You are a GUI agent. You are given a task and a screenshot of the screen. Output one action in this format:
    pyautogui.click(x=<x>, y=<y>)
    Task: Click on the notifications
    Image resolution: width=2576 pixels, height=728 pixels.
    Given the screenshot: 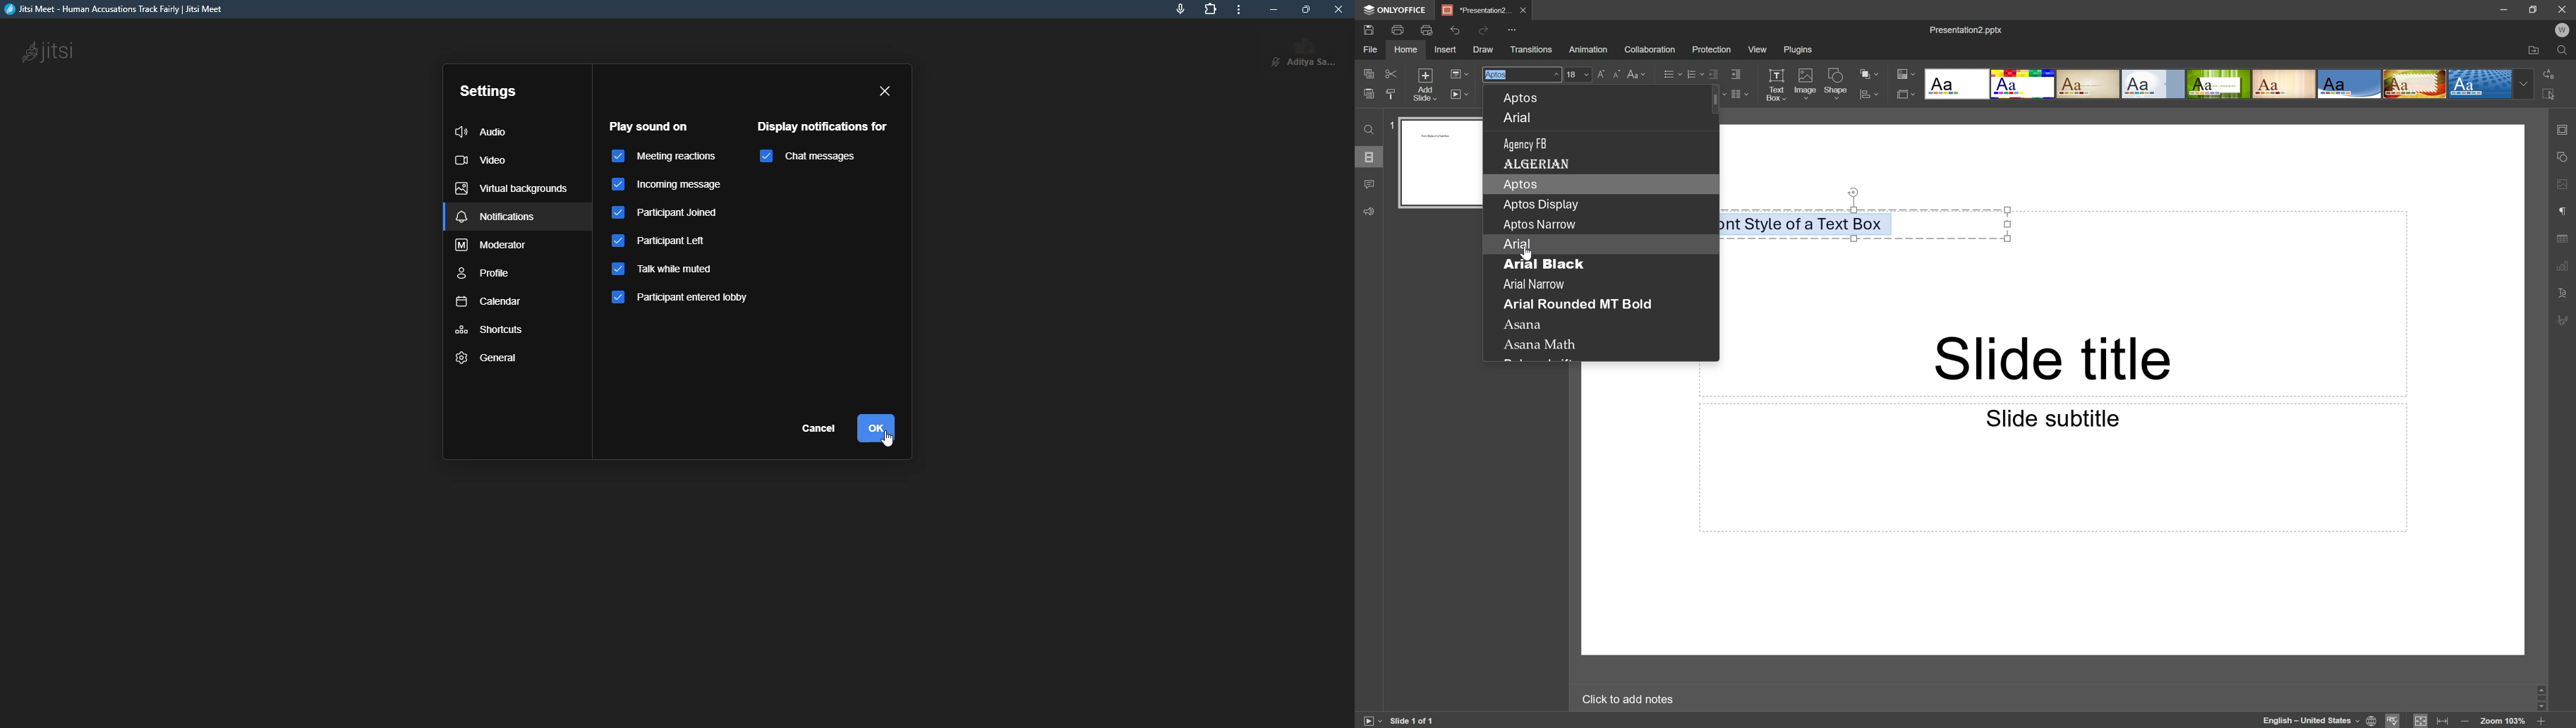 What is the action you would take?
    pyautogui.click(x=497, y=218)
    